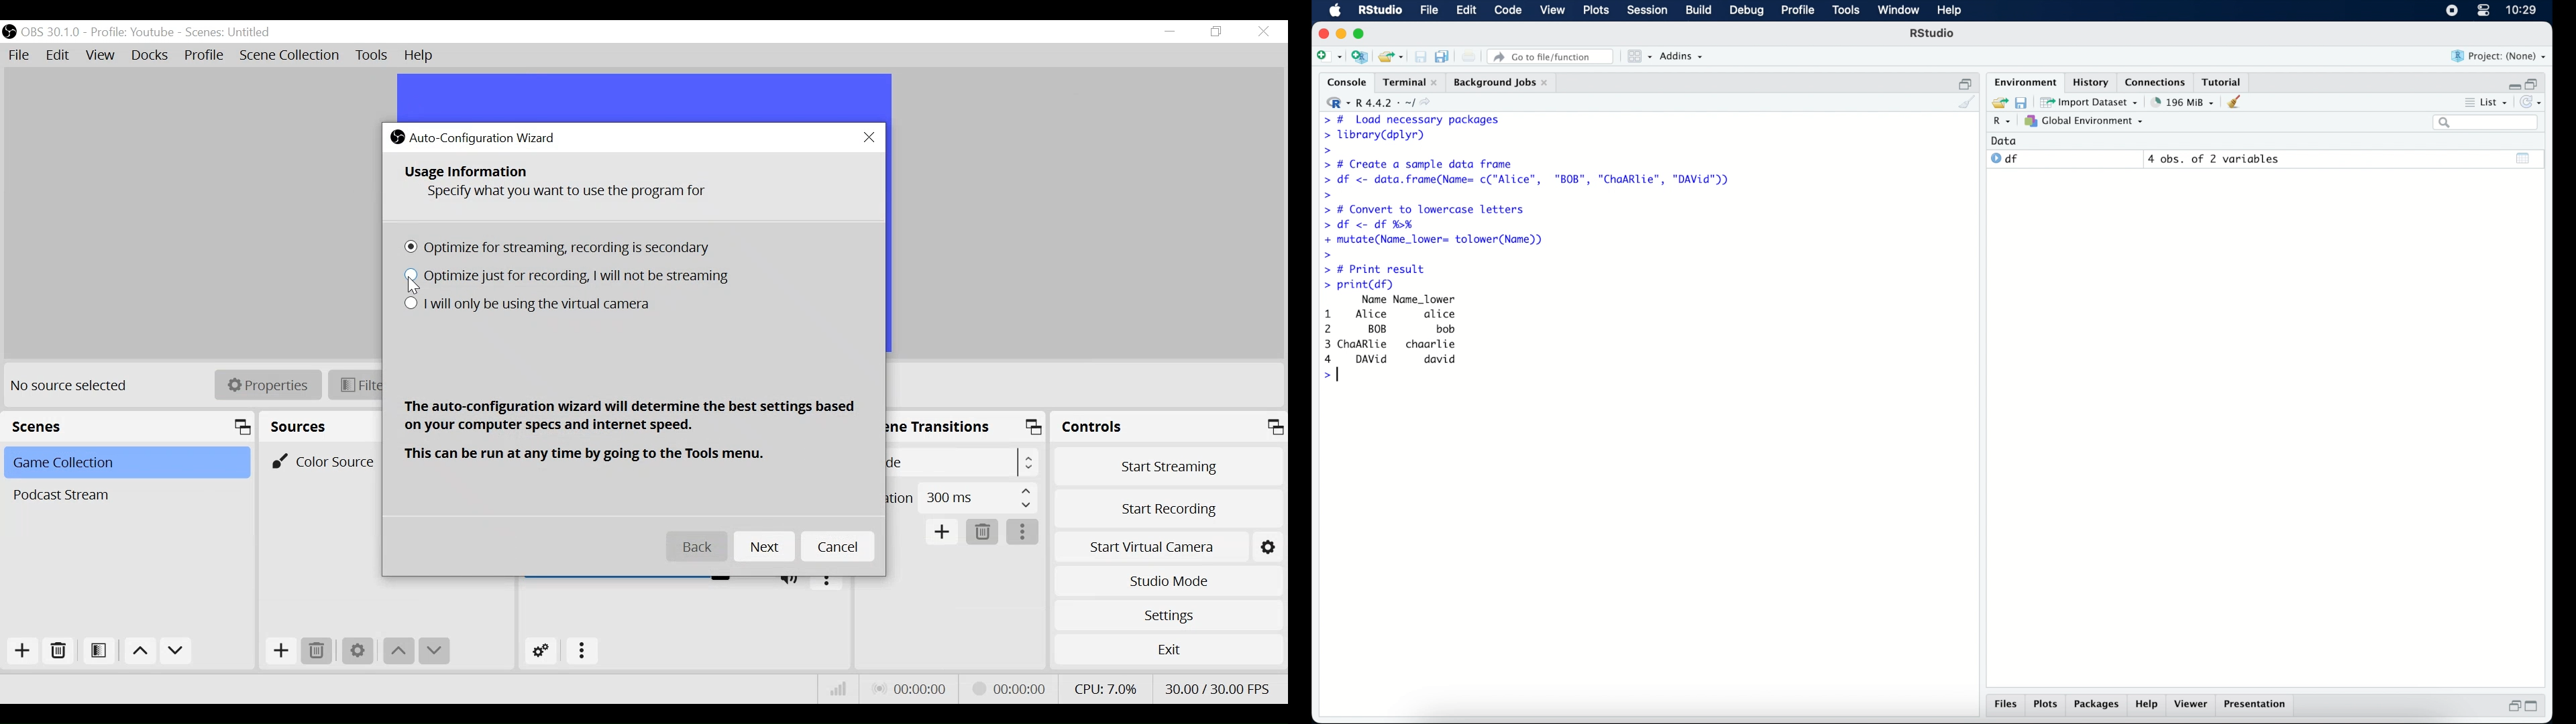  Describe the element at coordinates (1638, 56) in the screenshot. I see `workspace panes` at that location.